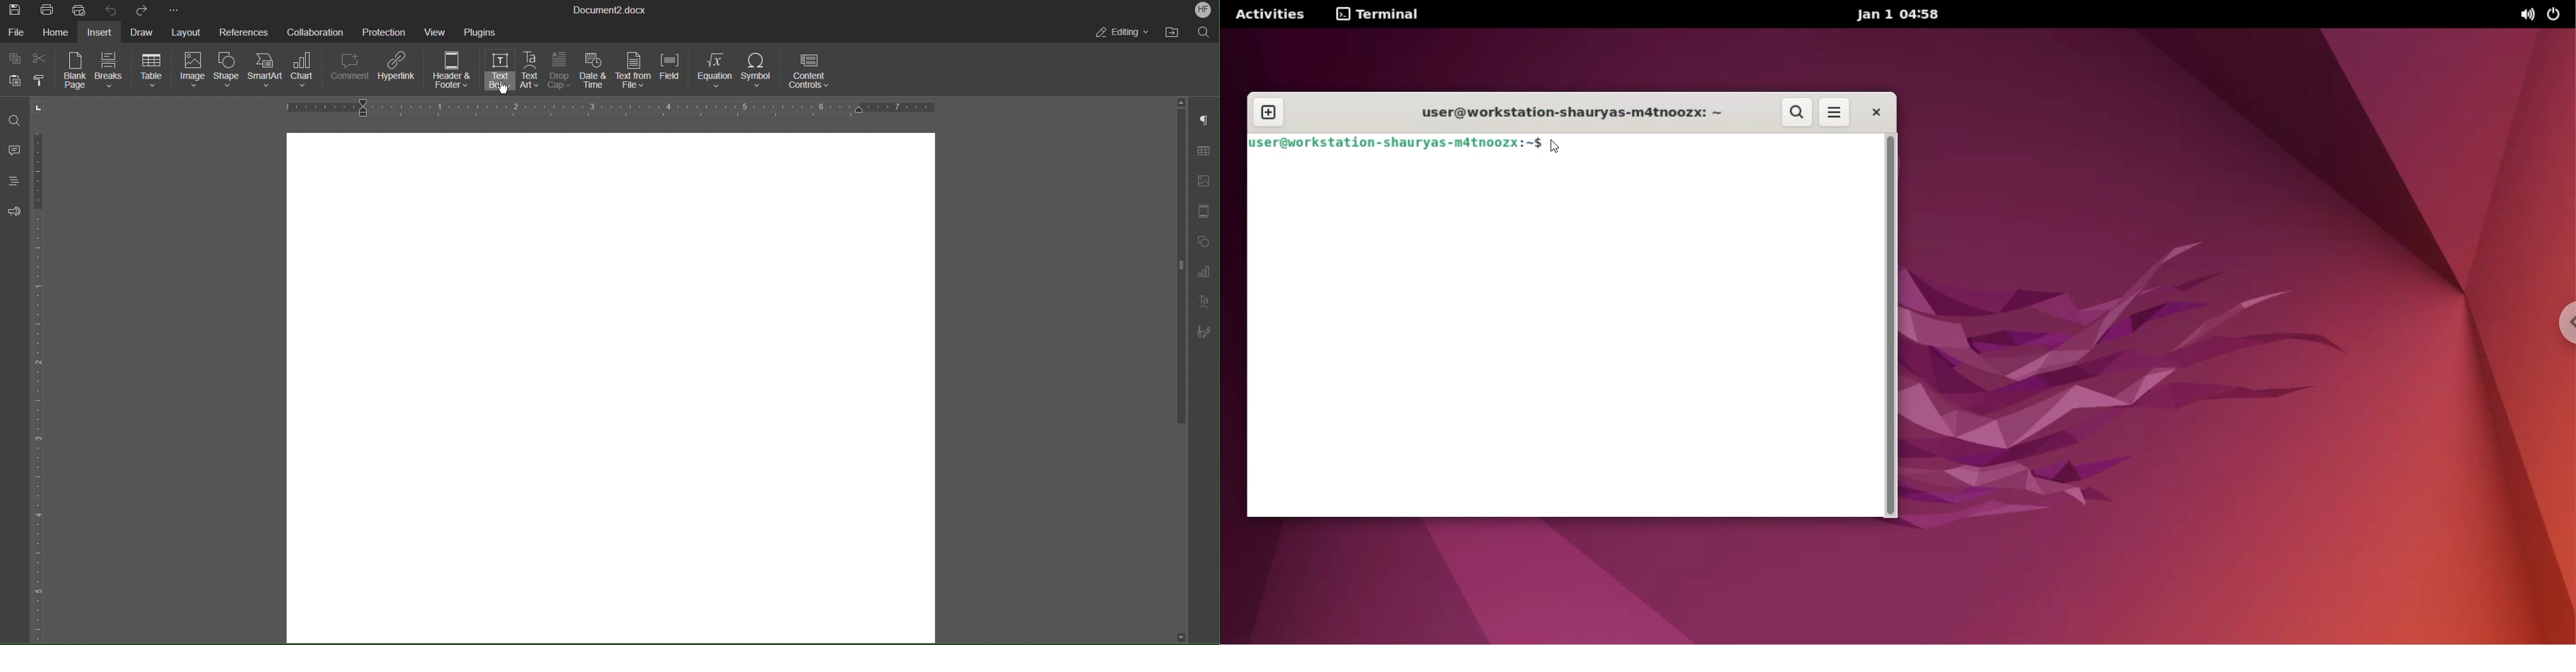 This screenshot has height=672, width=2576. Describe the element at coordinates (1204, 32) in the screenshot. I see `Search` at that location.